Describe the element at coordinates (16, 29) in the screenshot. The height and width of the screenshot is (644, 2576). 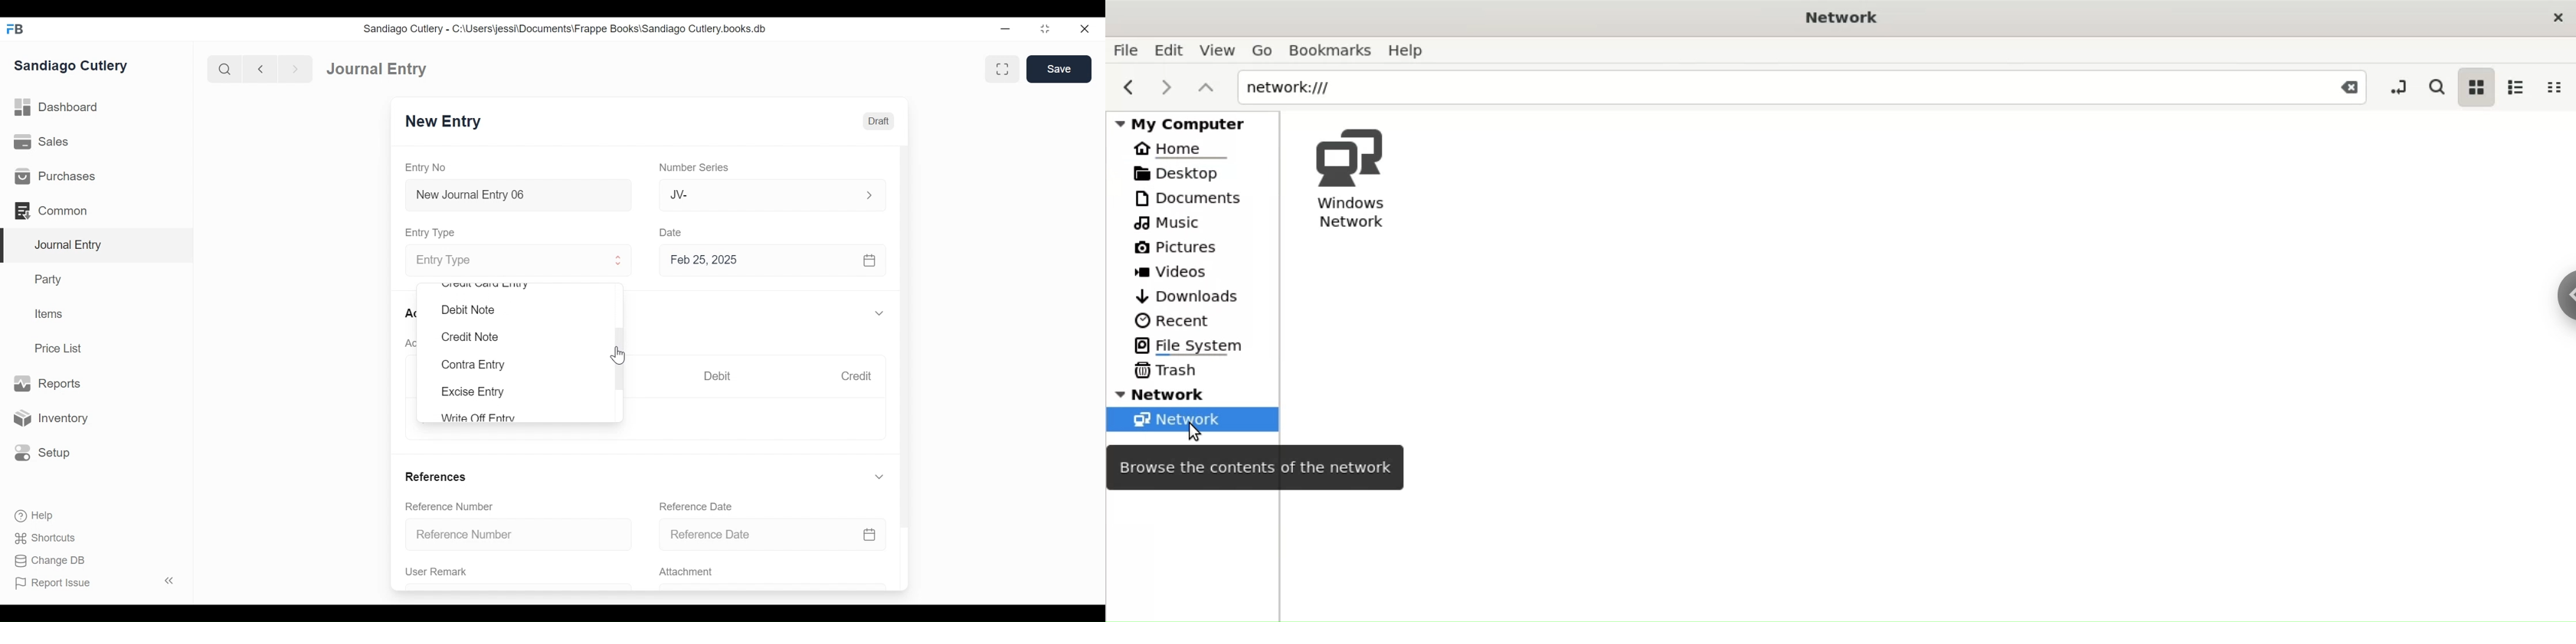
I see `Frappe Books Desktop icon` at that location.